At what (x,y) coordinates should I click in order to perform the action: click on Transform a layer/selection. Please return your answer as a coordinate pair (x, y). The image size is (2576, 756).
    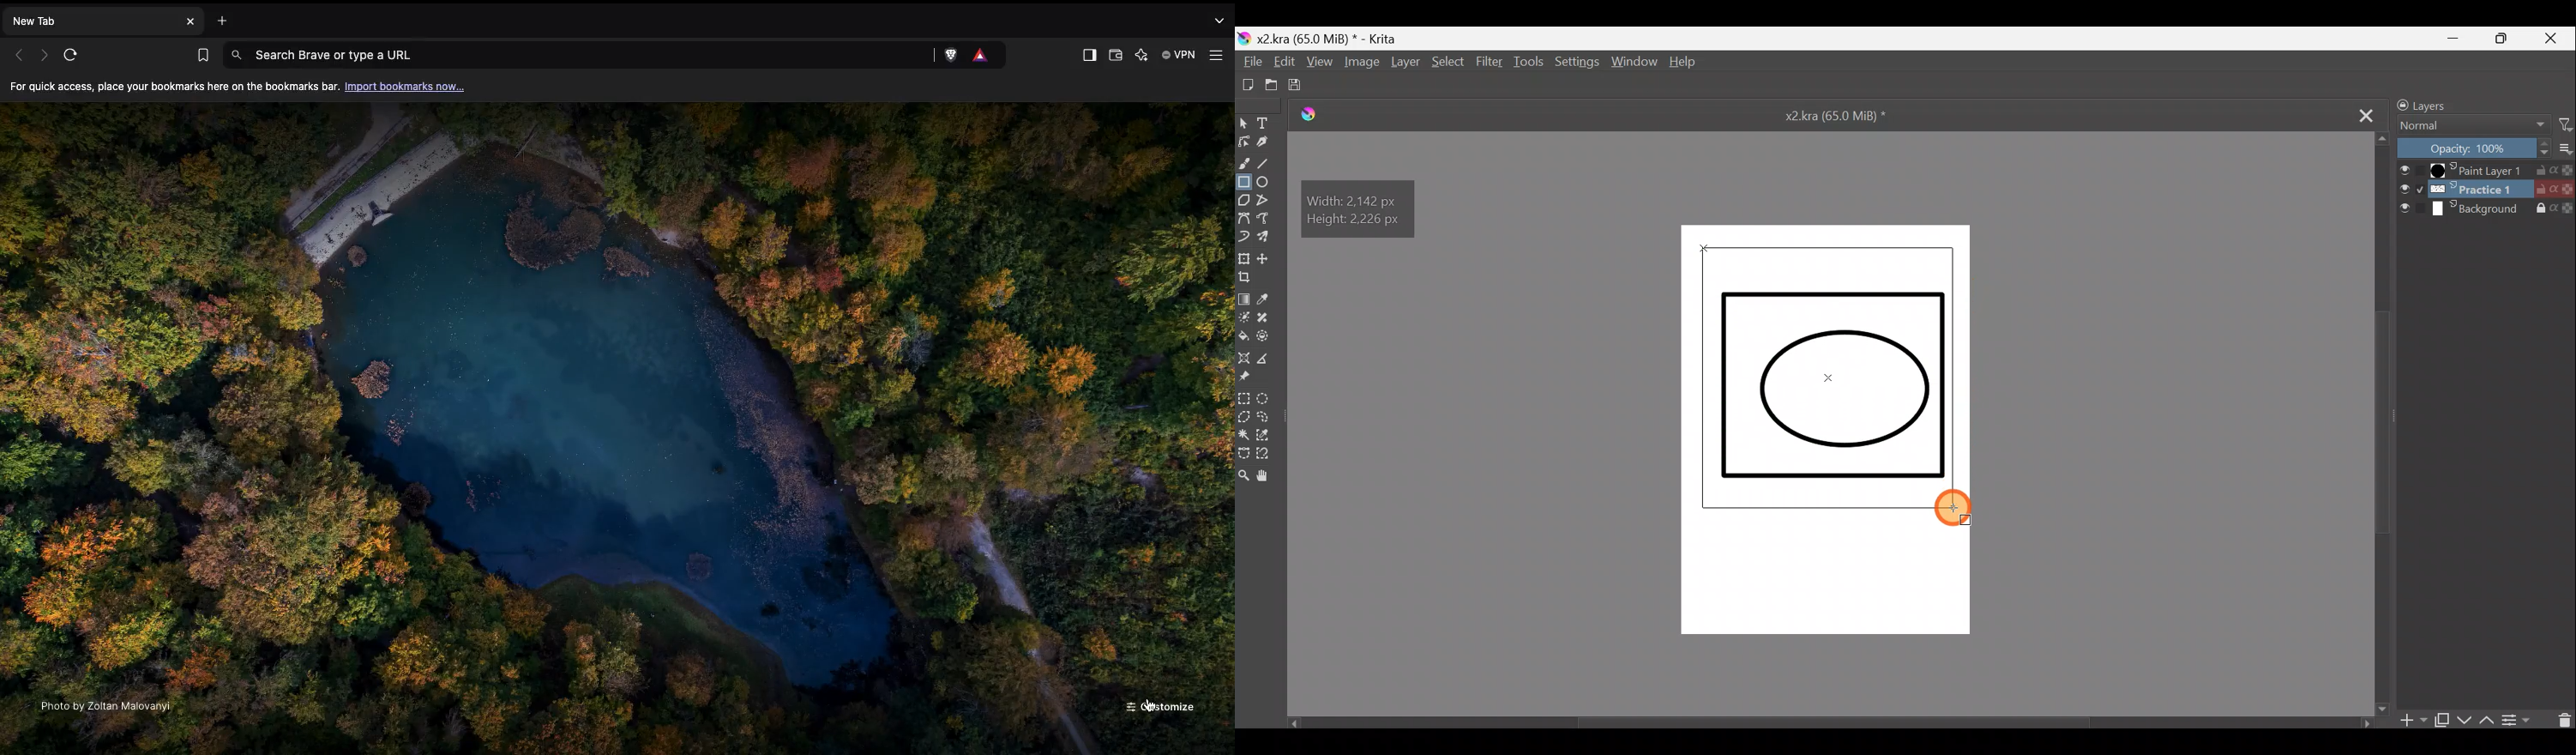
    Looking at the image, I should click on (1243, 256).